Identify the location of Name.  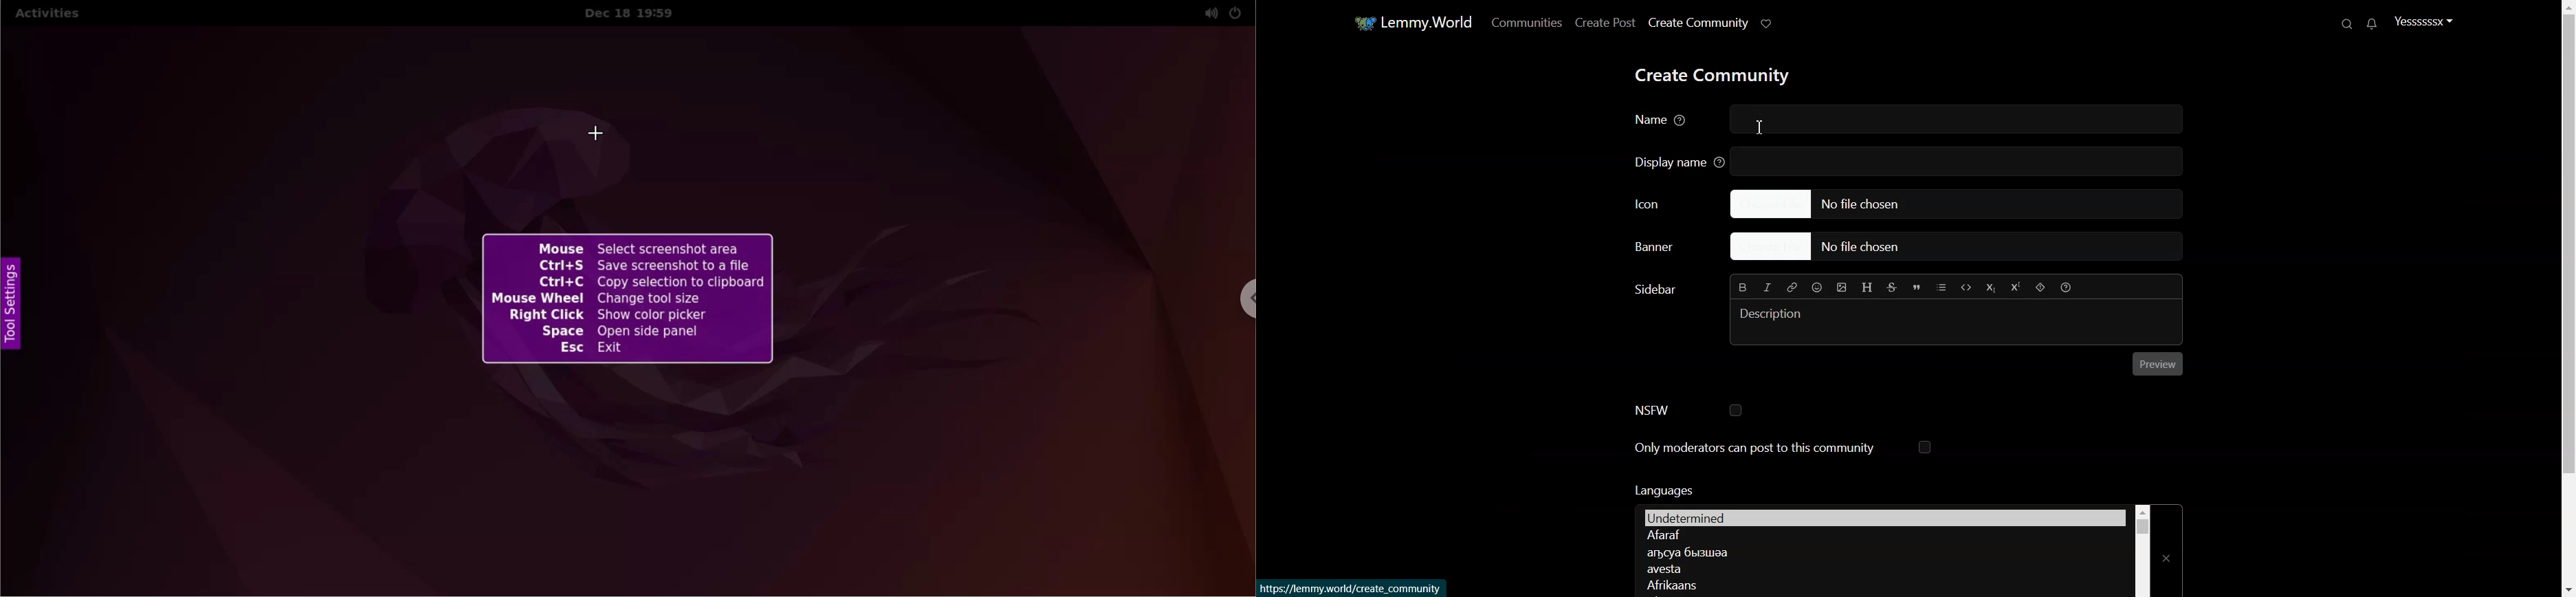
(1669, 118).